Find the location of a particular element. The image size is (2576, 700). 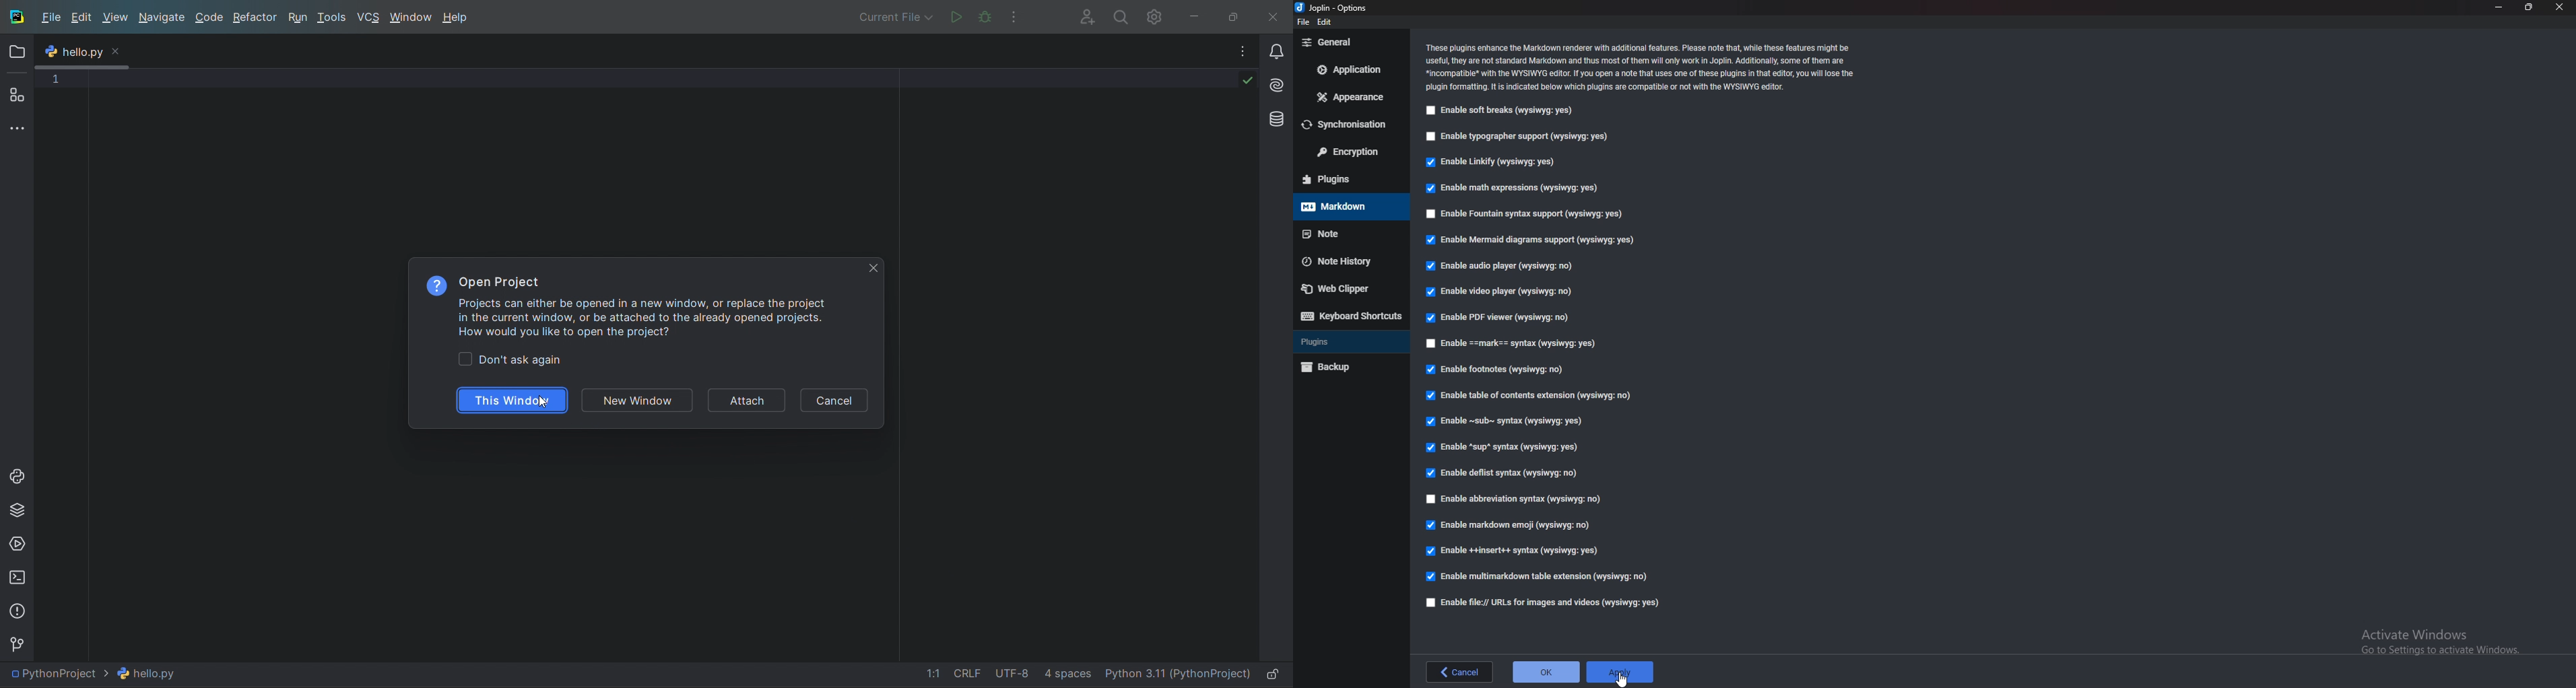

help is located at coordinates (461, 18).